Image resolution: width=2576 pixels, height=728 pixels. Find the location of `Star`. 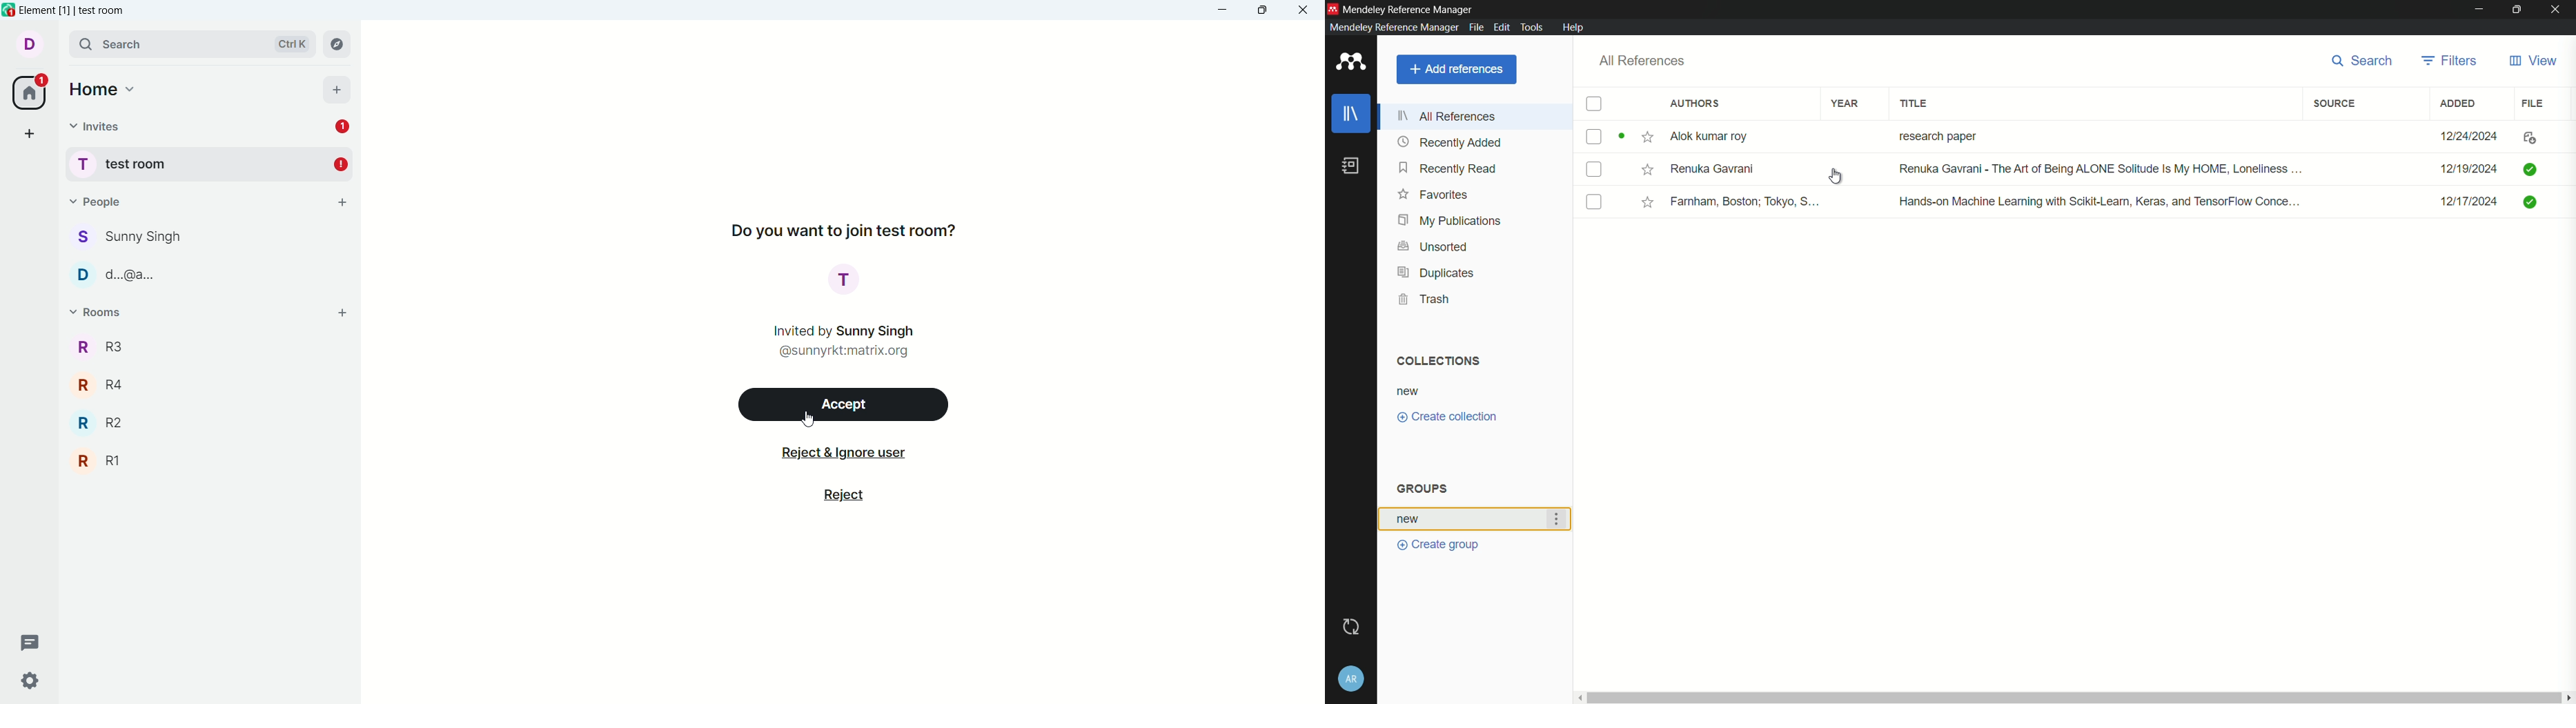

Star is located at coordinates (1646, 169).